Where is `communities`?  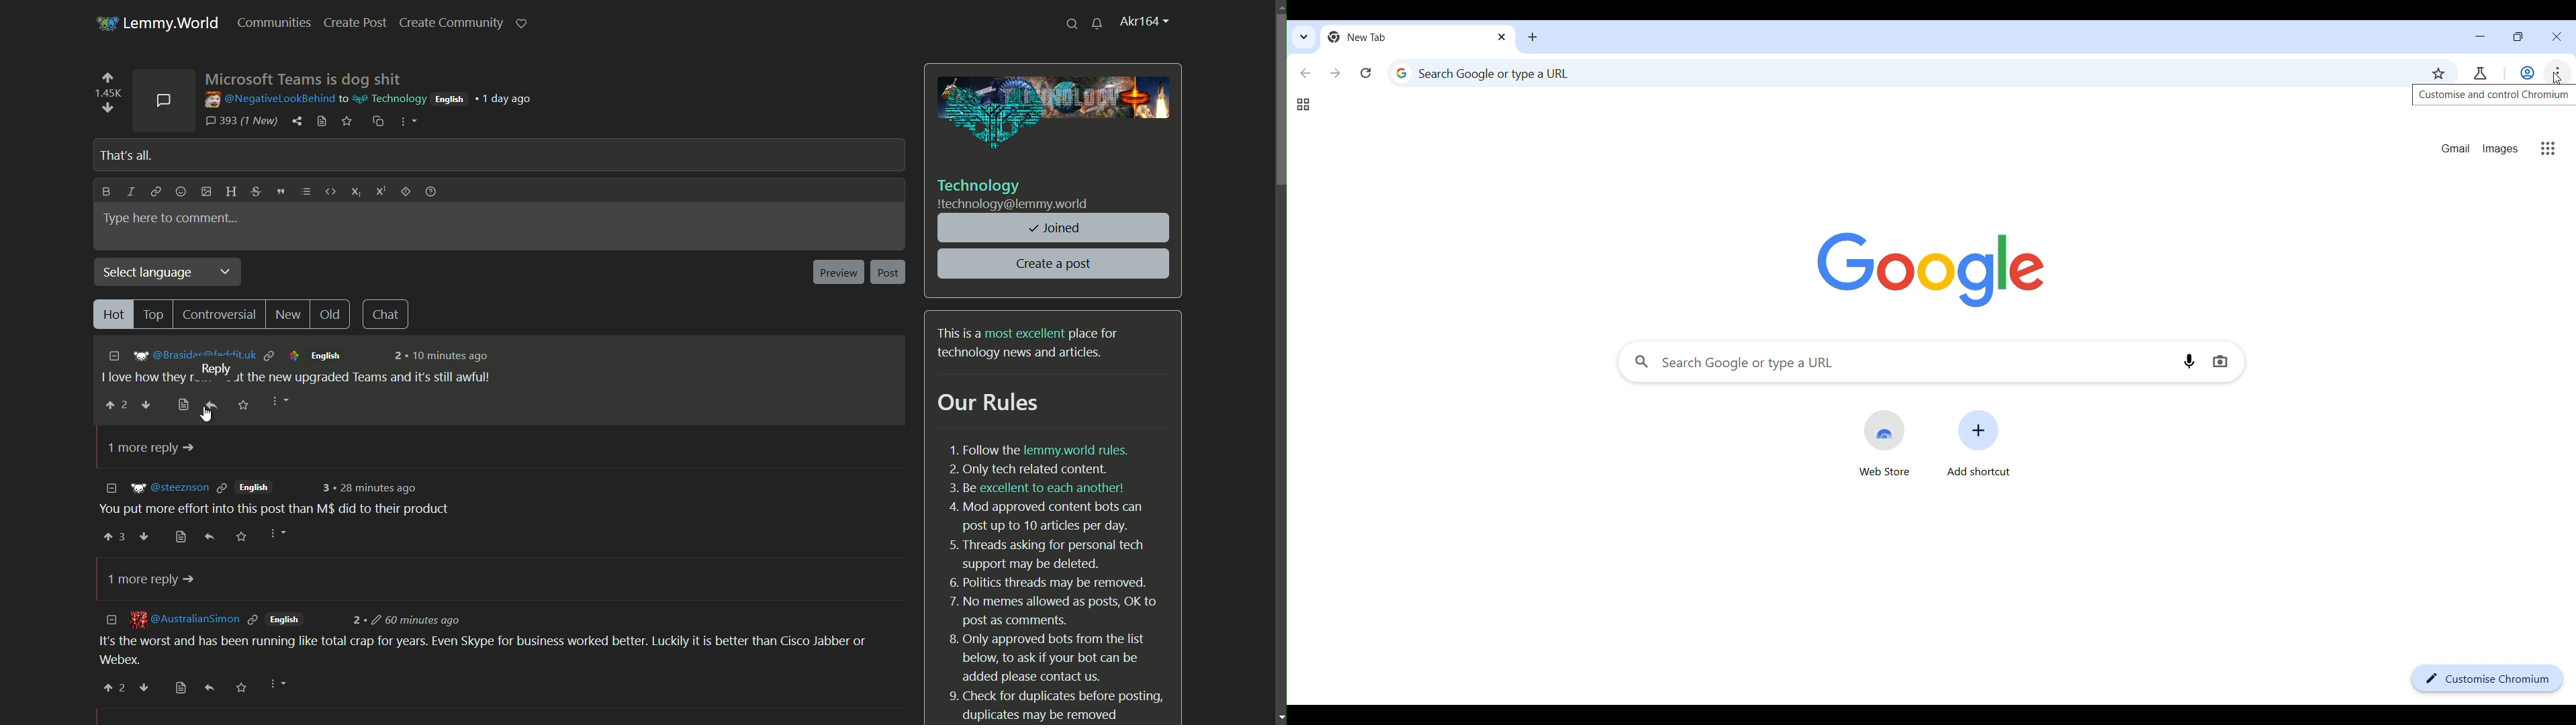 communities is located at coordinates (278, 23).